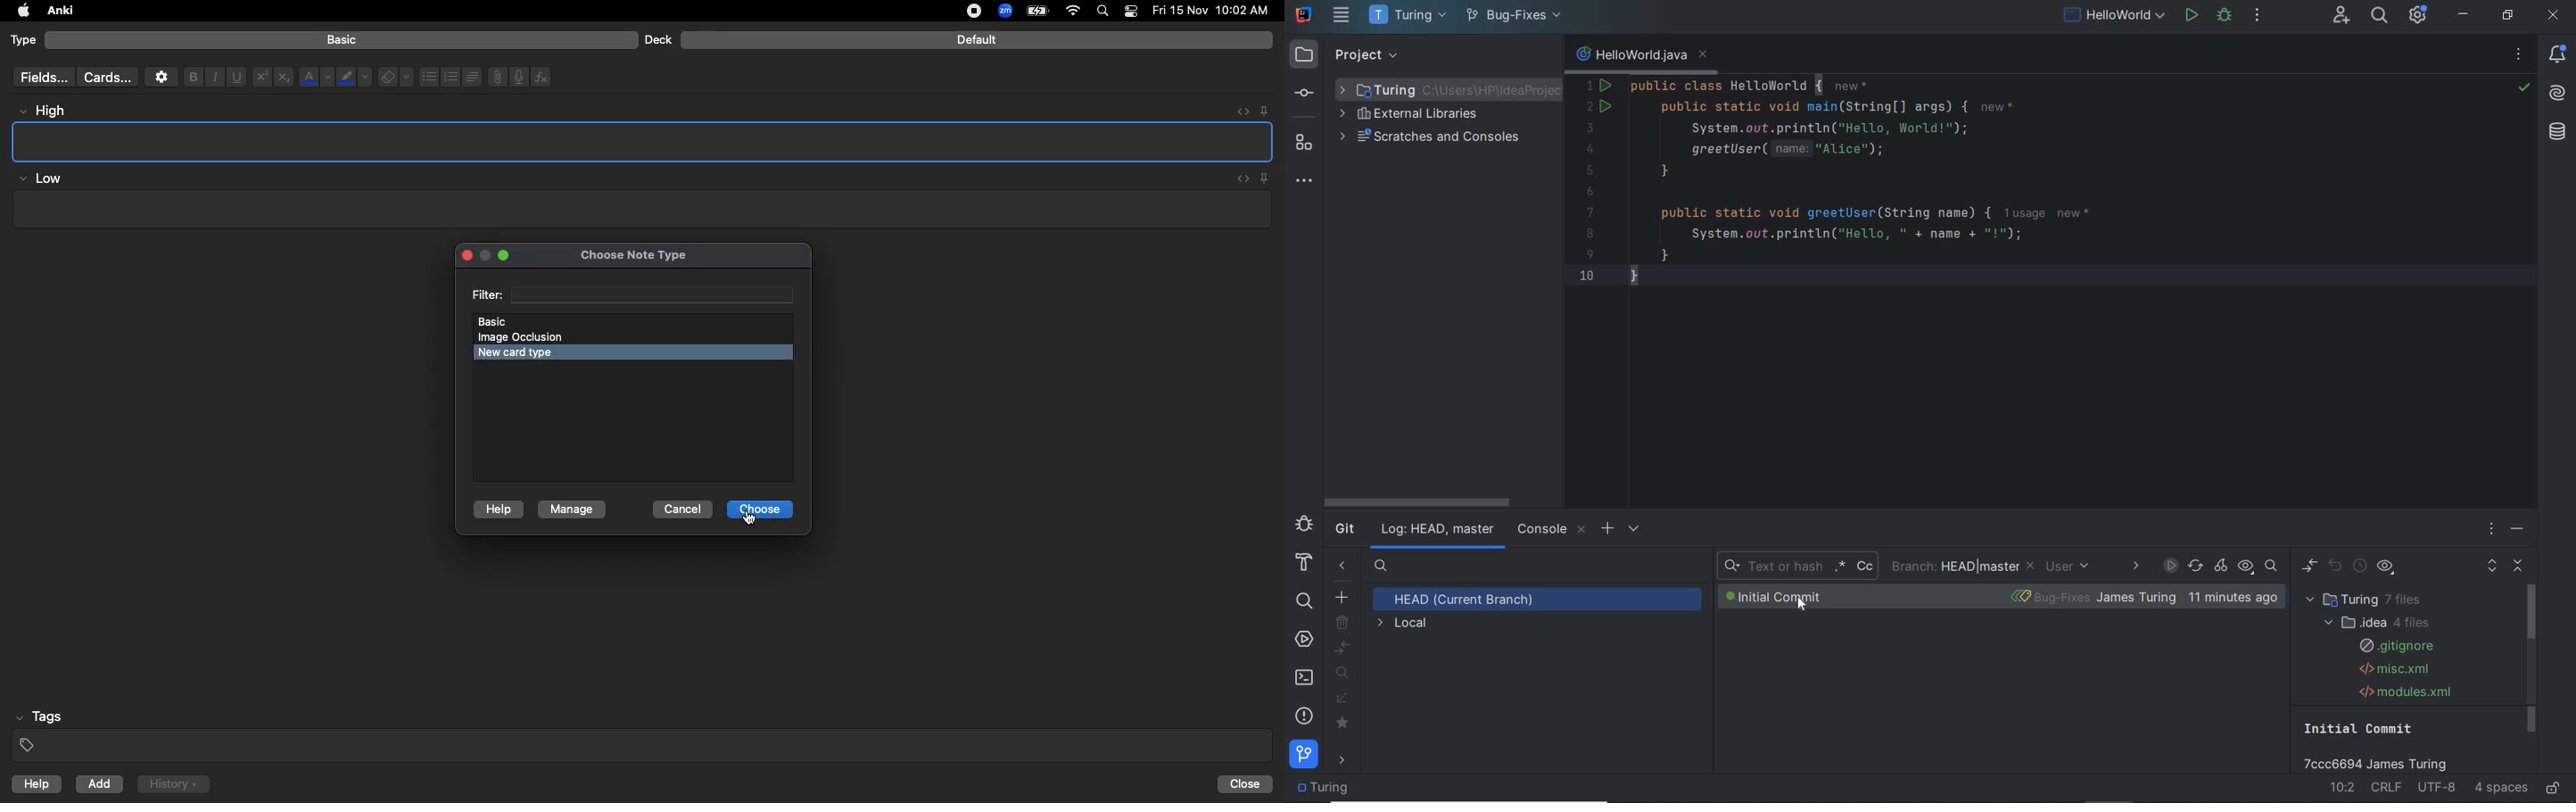 This screenshot has width=2576, height=812. What do you see at coordinates (212, 78) in the screenshot?
I see `Italics` at bounding box center [212, 78].